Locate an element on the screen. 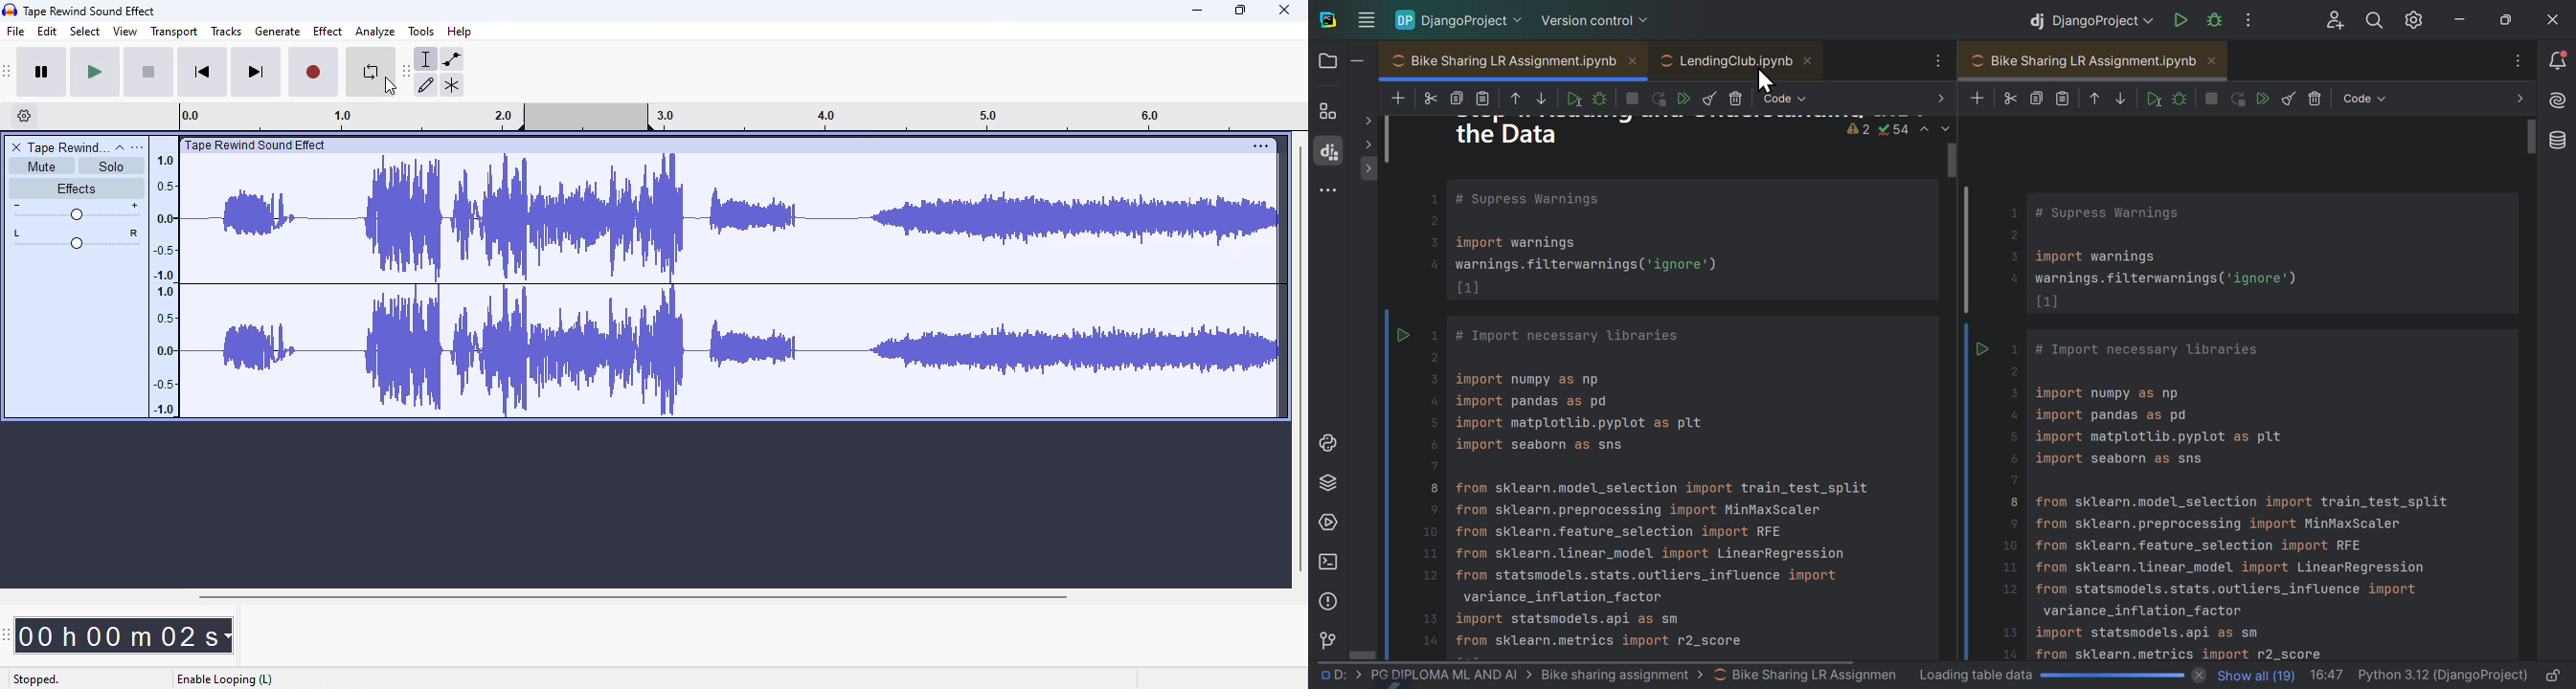  stopped is located at coordinates (35, 680).